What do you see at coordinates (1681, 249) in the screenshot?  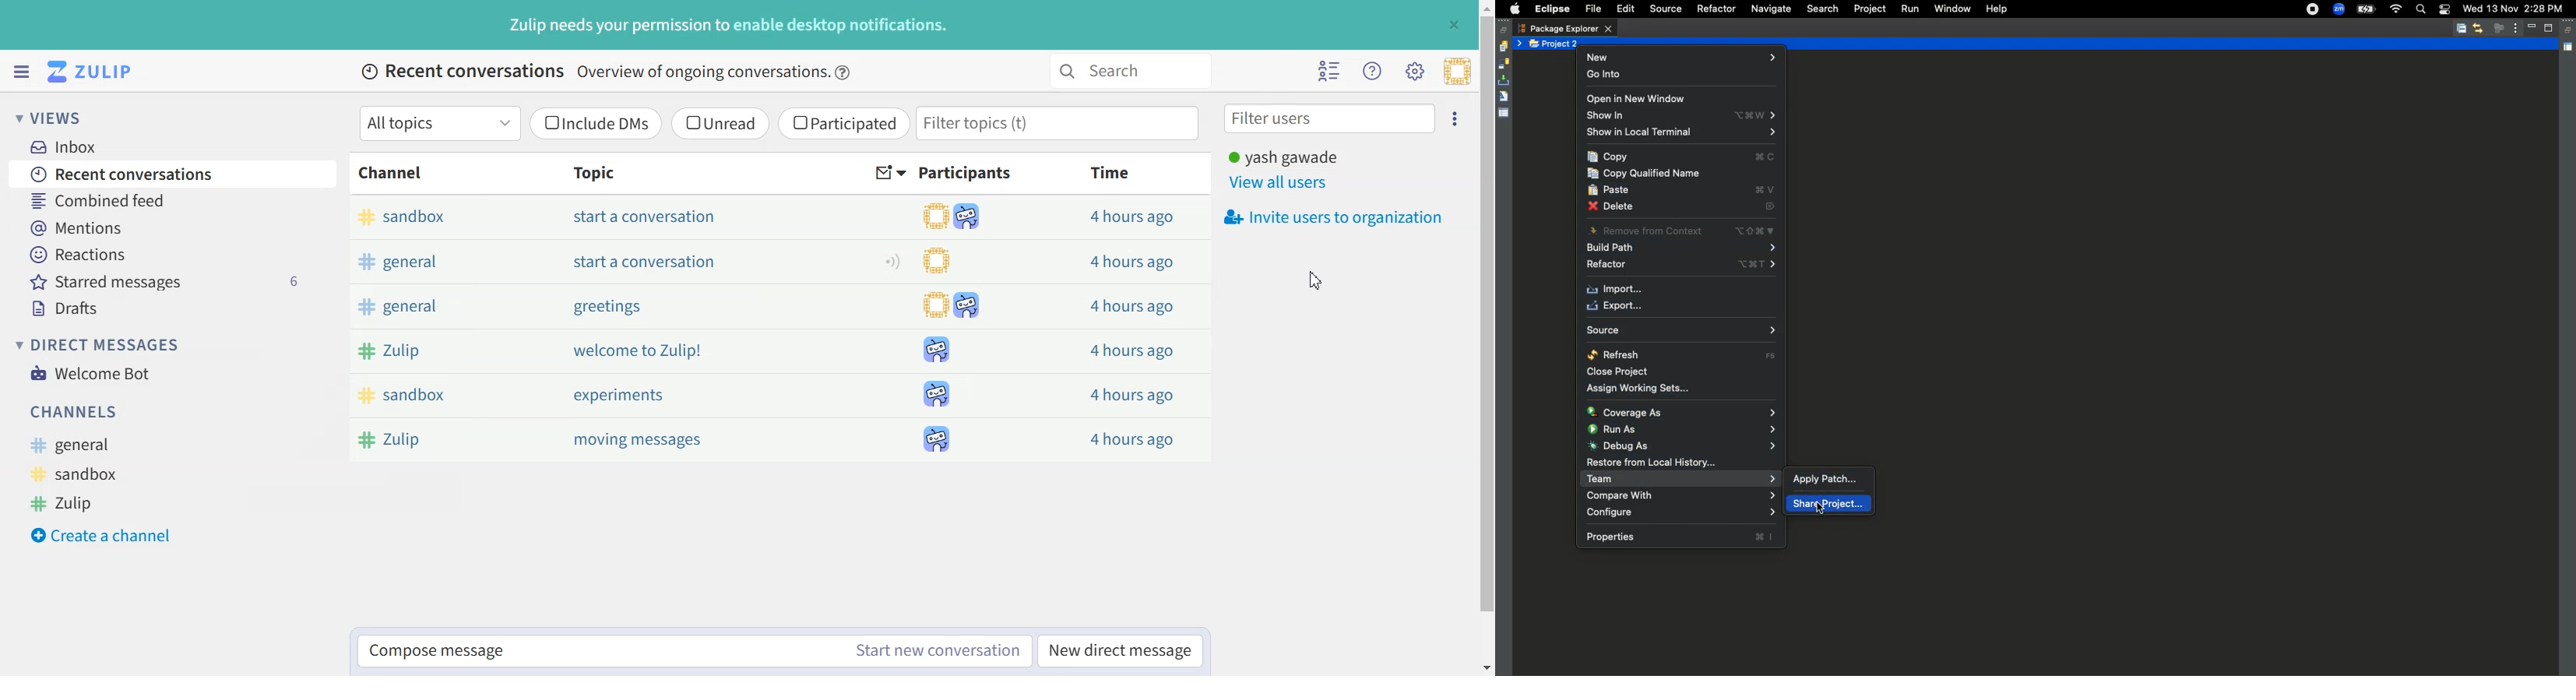 I see `Build path` at bounding box center [1681, 249].